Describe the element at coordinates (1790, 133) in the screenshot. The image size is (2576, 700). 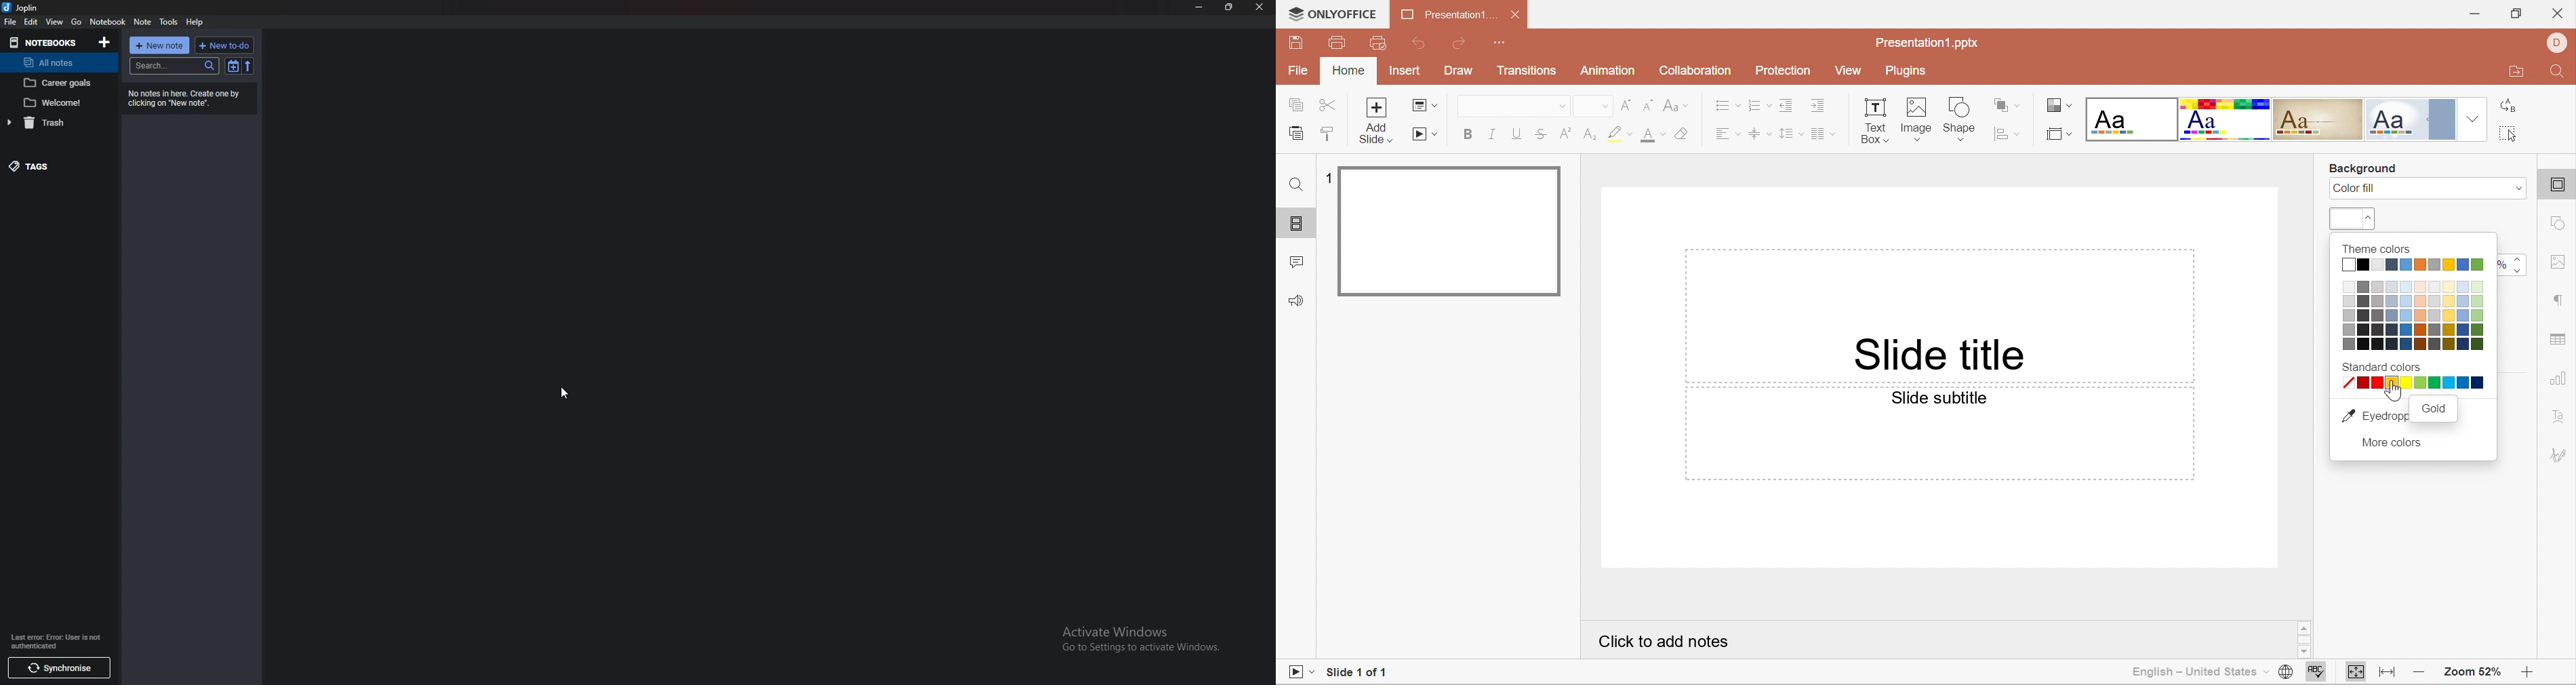
I see `Line spacing` at that location.